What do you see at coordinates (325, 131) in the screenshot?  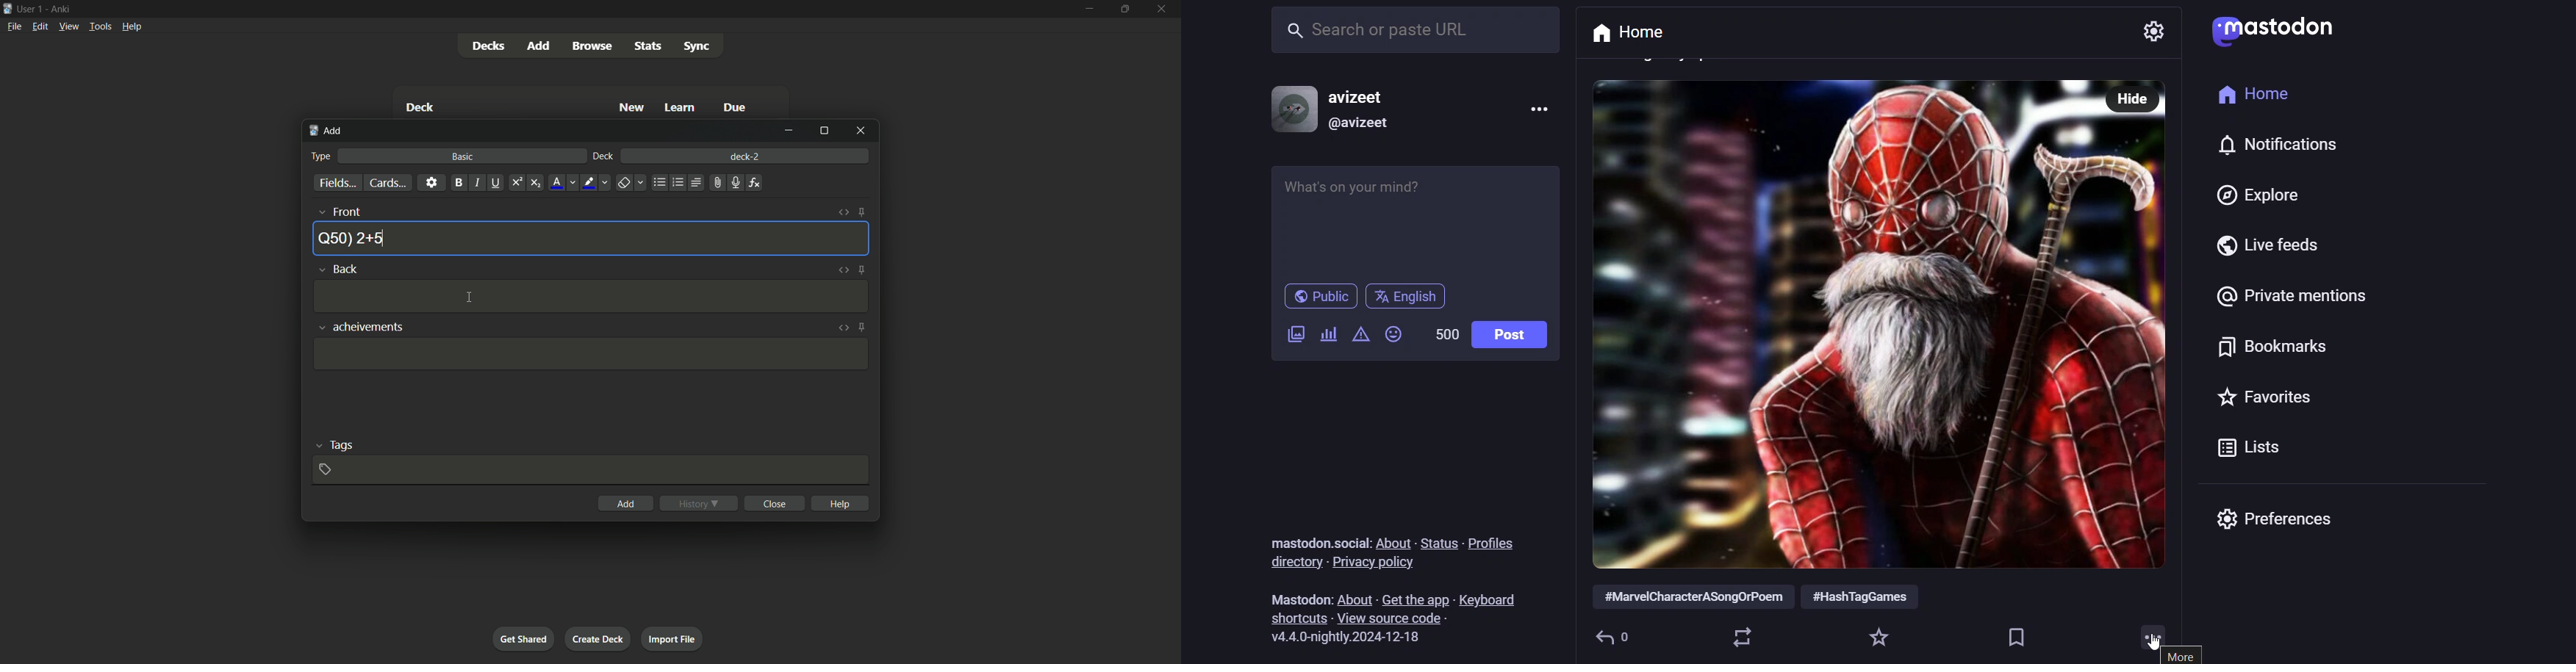 I see `add` at bounding box center [325, 131].